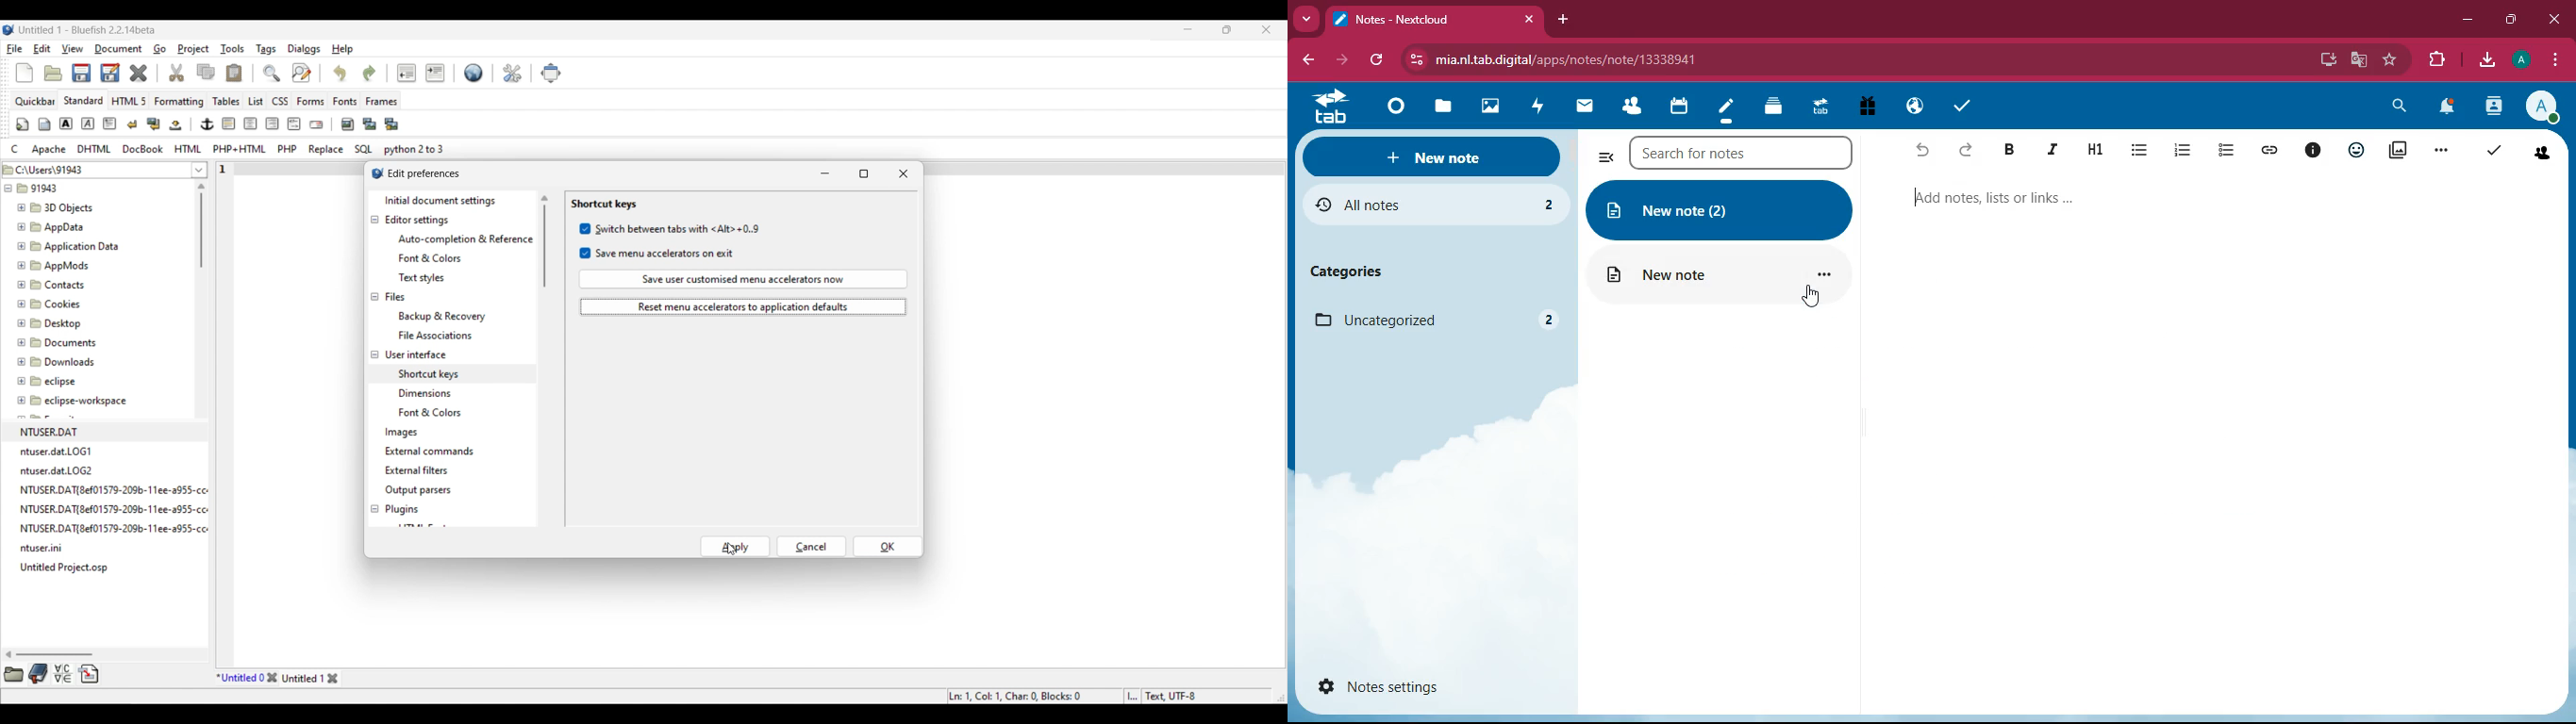 The width and height of the screenshot is (2576, 728). What do you see at coordinates (24, 73) in the screenshot?
I see `New` at bounding box center [24, 73].